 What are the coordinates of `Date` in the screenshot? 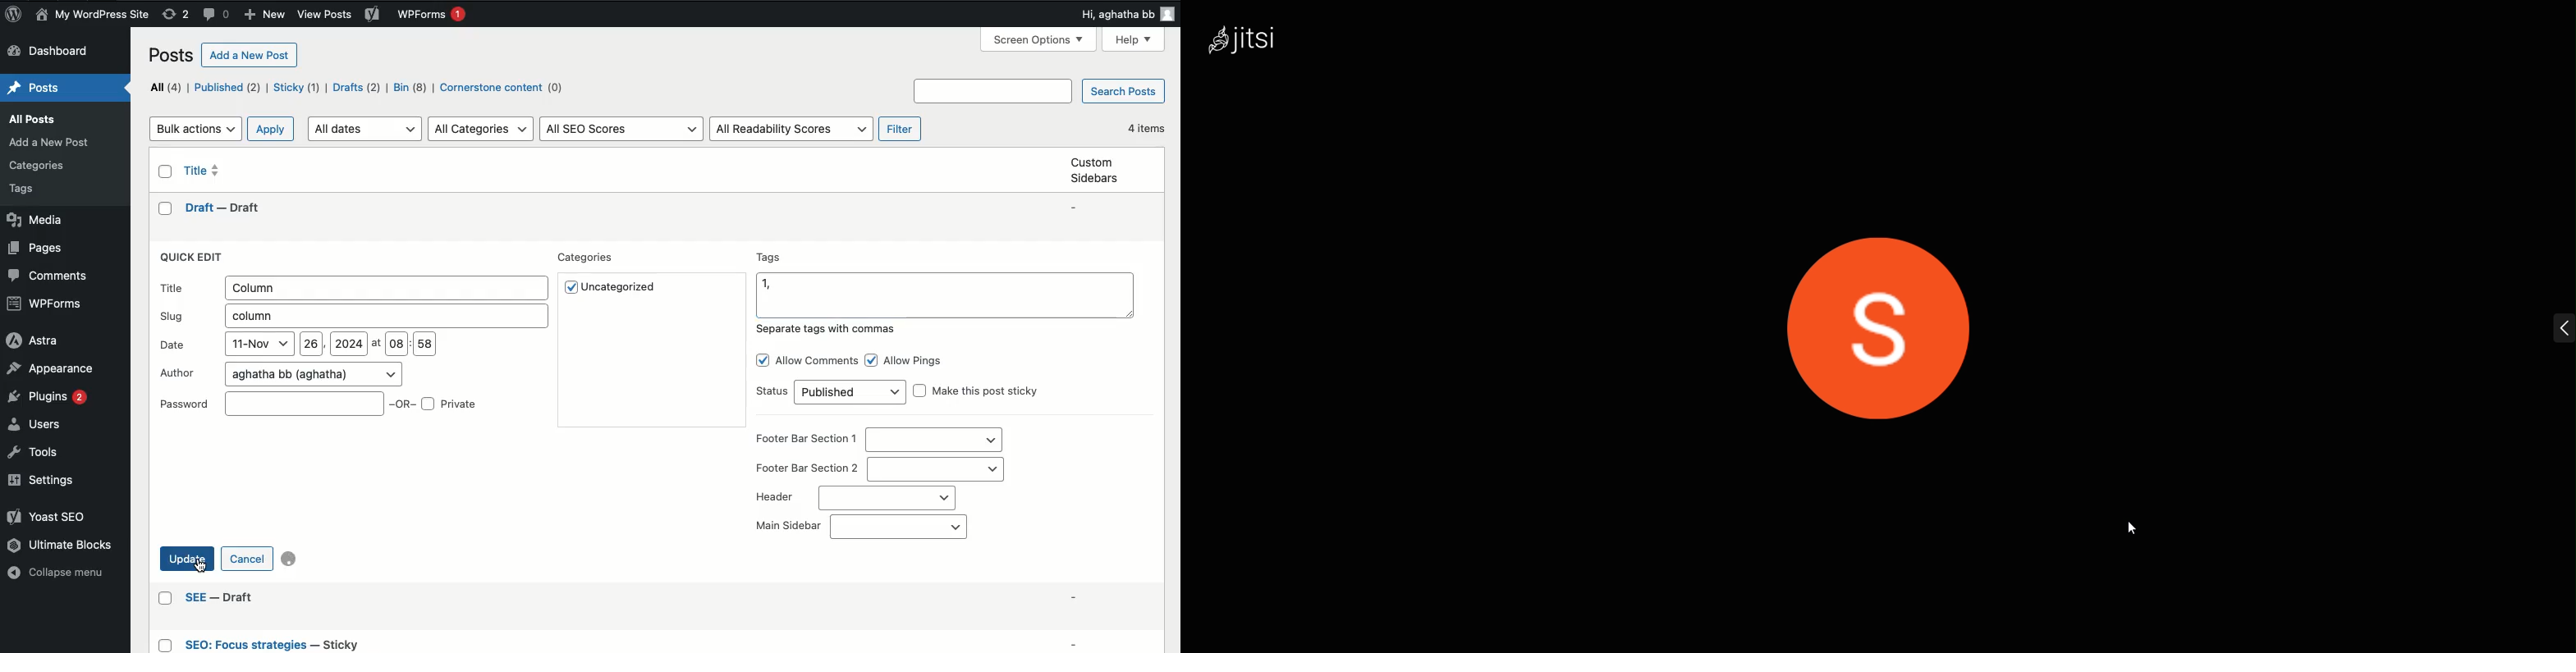 It's located at (186, 345).